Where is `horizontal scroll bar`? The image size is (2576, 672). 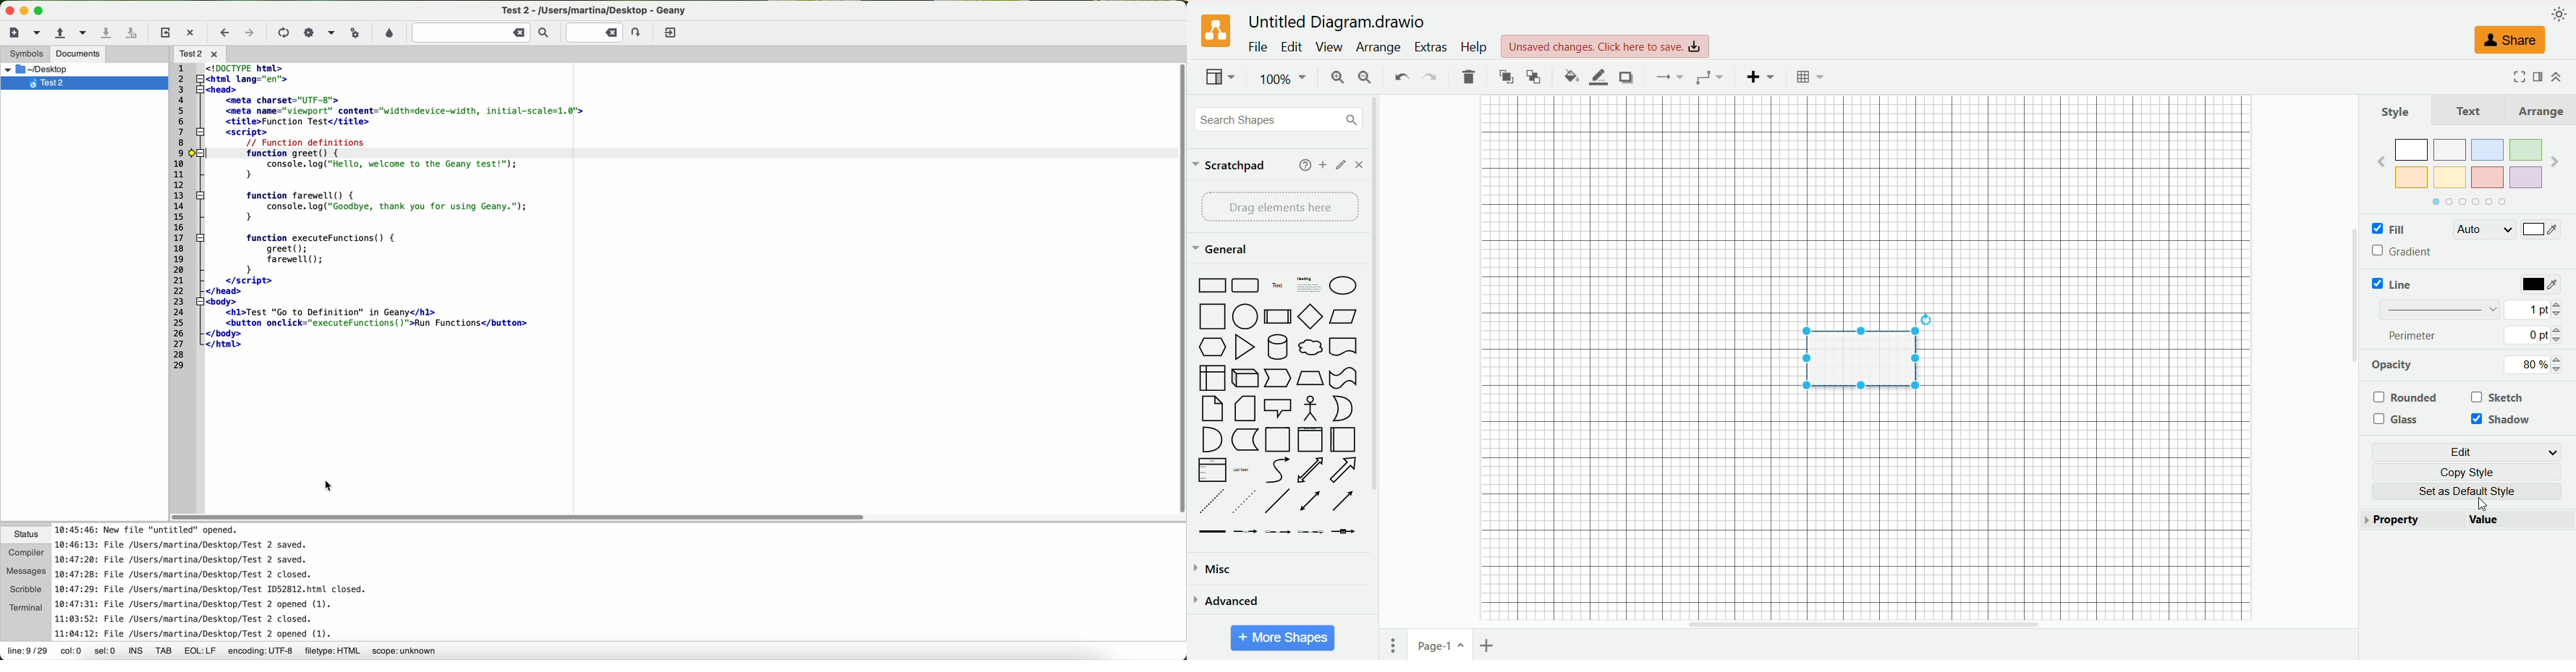
horizontal scroll bar is located at coordinates (1865, 625).